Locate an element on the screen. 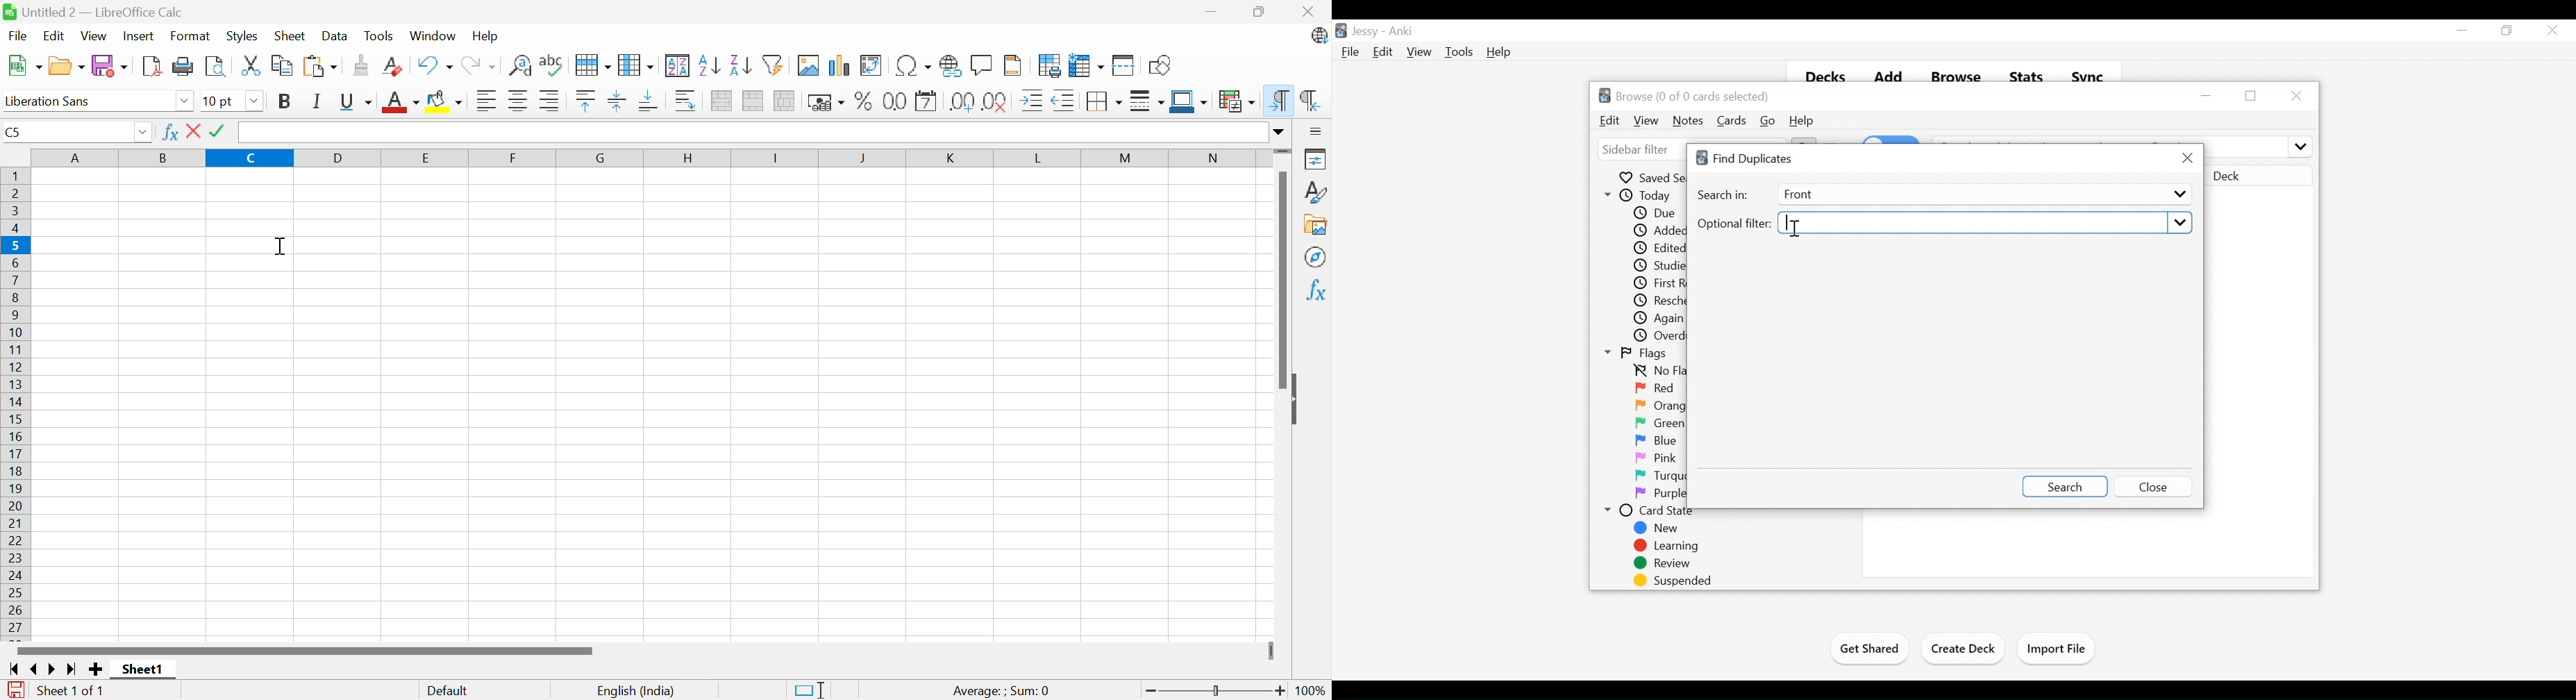 This screenshot has width=2576, height=700. Blue is located at coordinates (1656, 441).